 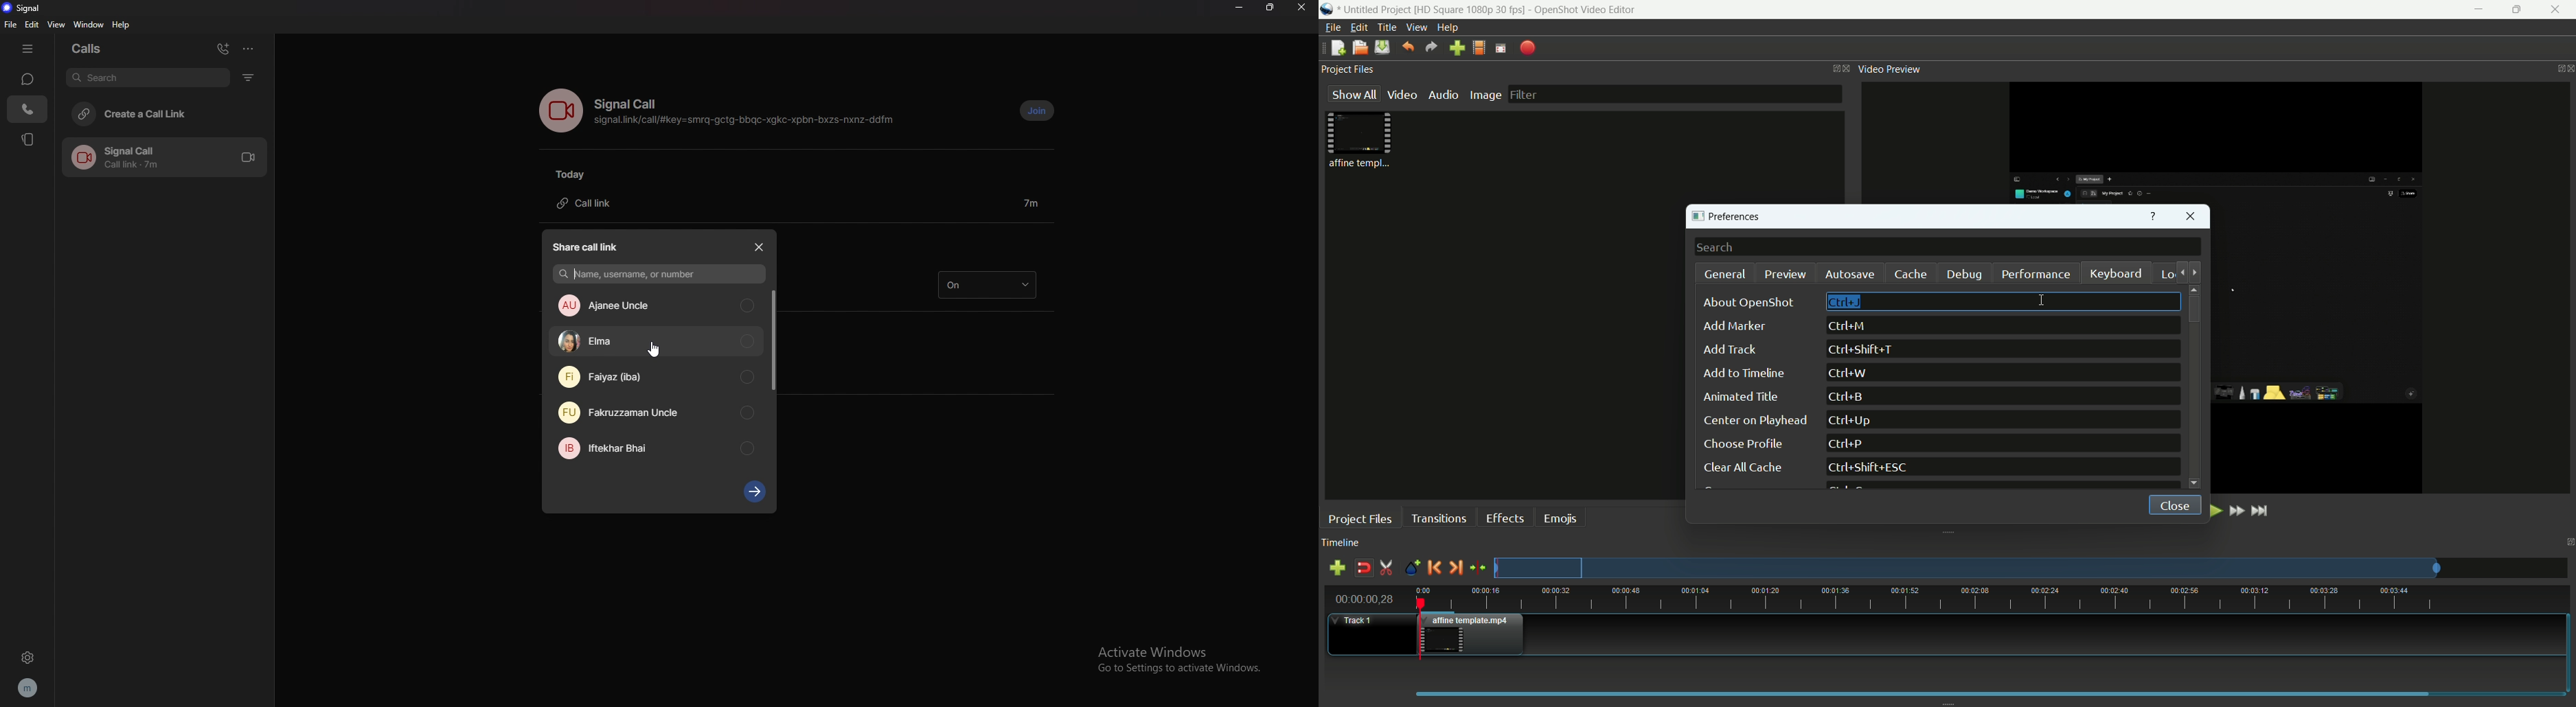 I want to click on timeline, so click(x=1341, y=543).